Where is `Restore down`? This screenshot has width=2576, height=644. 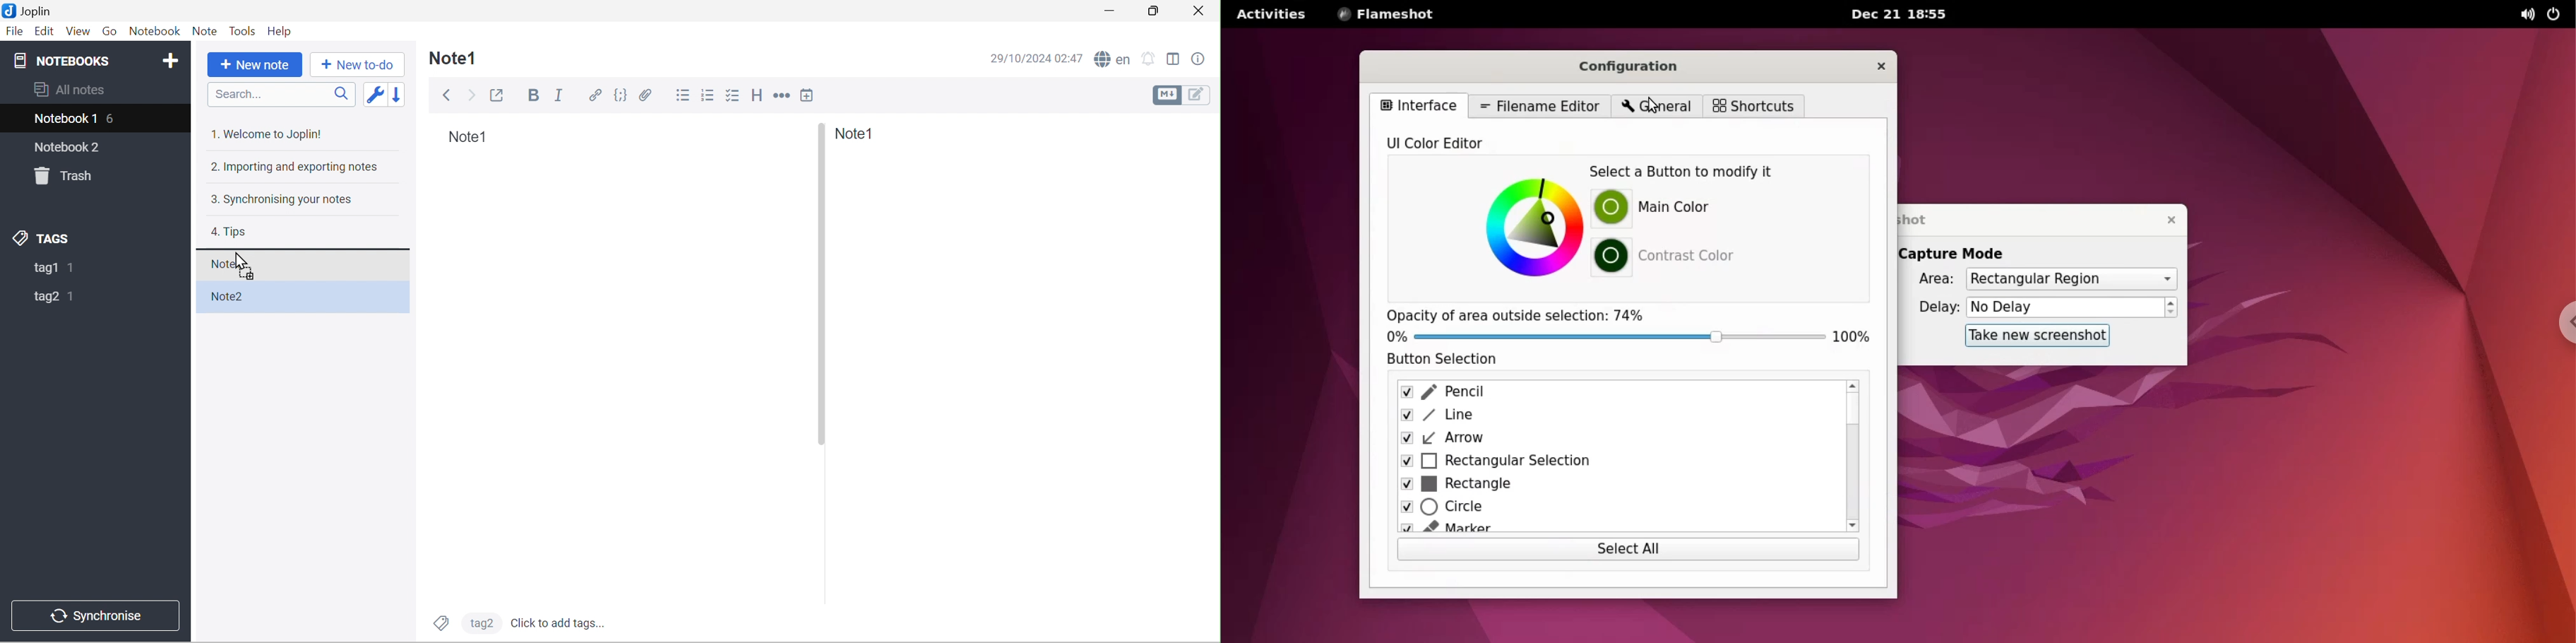 Restore down is located at coordinates (1153, 12).